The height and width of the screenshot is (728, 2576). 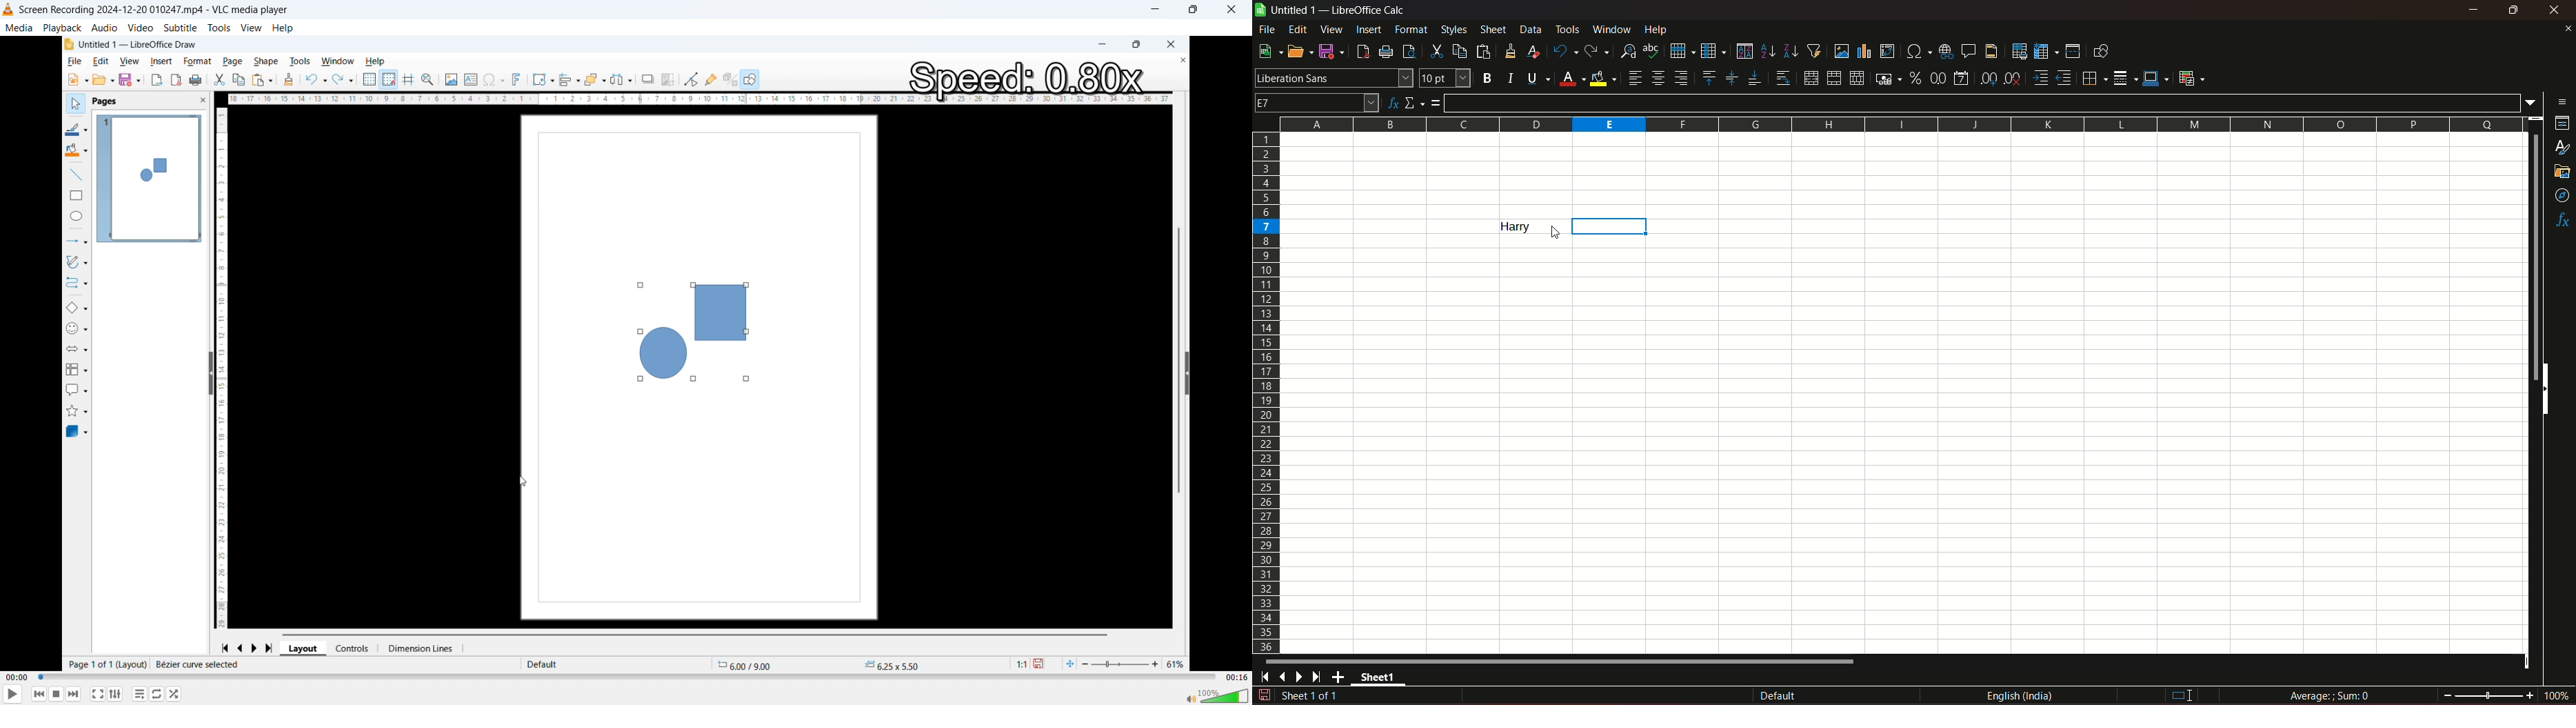 What do you see at coordinates (1387, 53) in the screenshot?
I see `print` at bounding box center [1387, 53].